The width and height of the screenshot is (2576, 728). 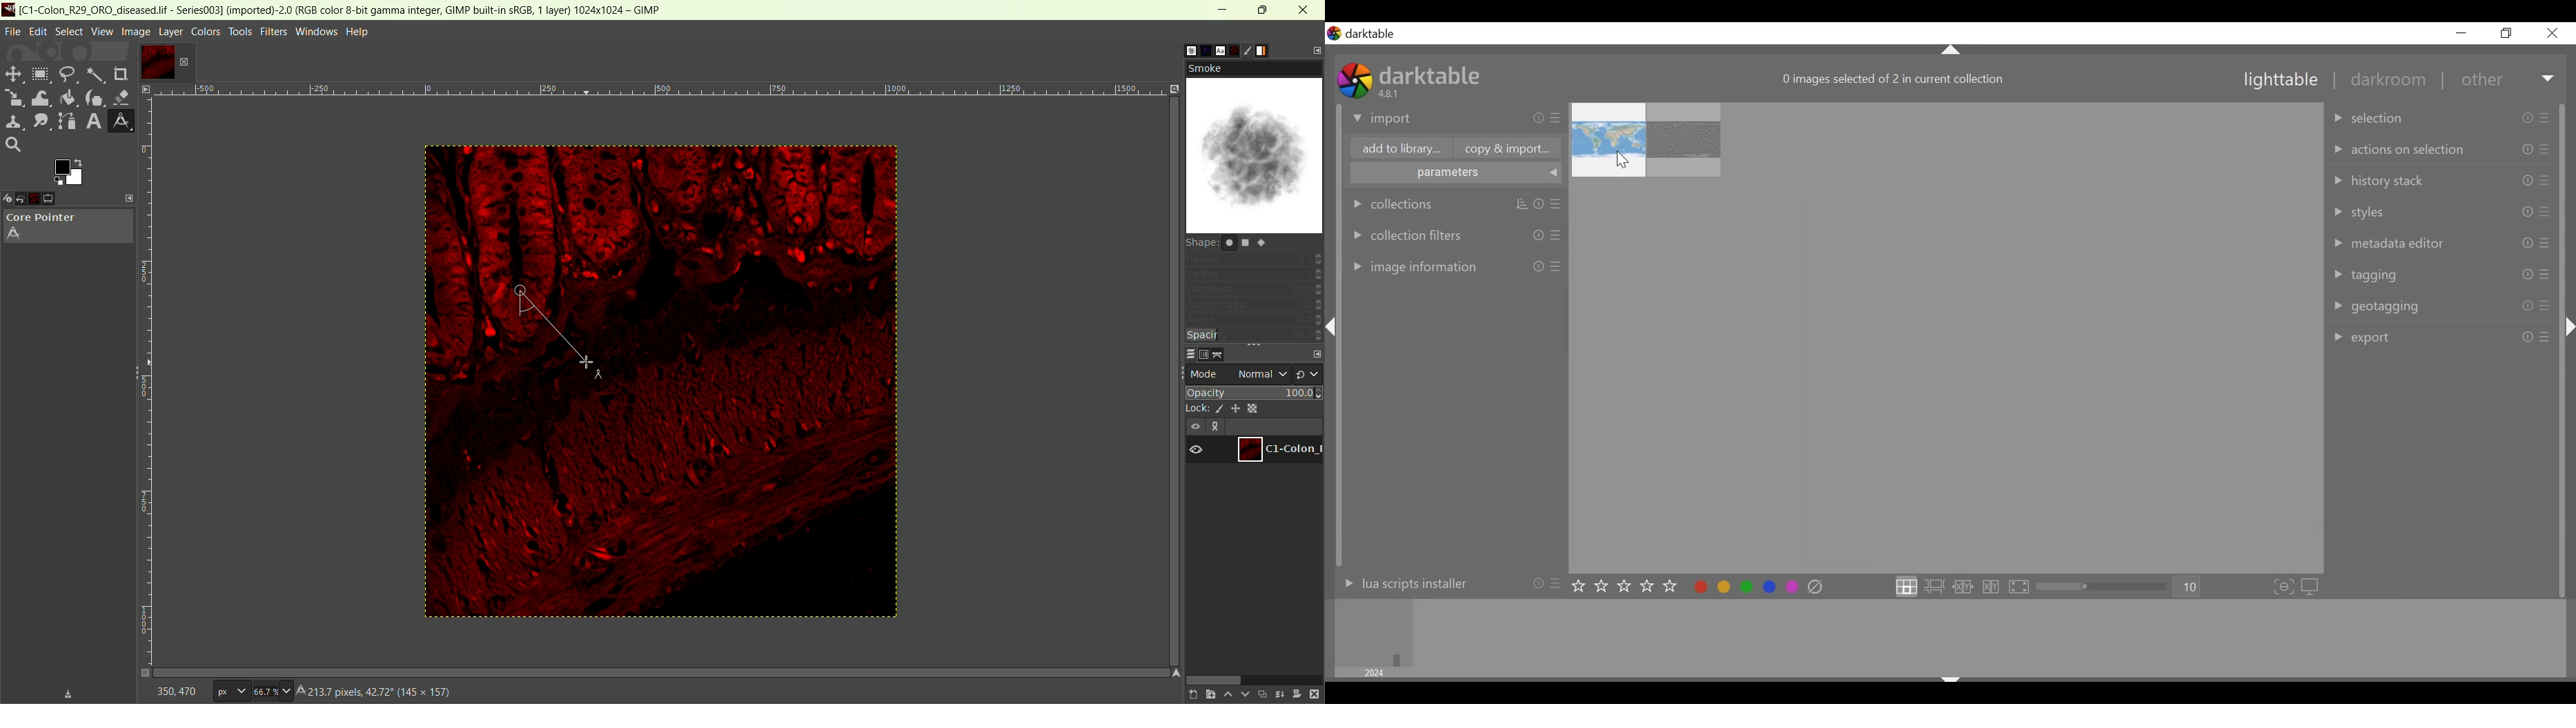 I want to click on close, so click(x=2551, y=33).